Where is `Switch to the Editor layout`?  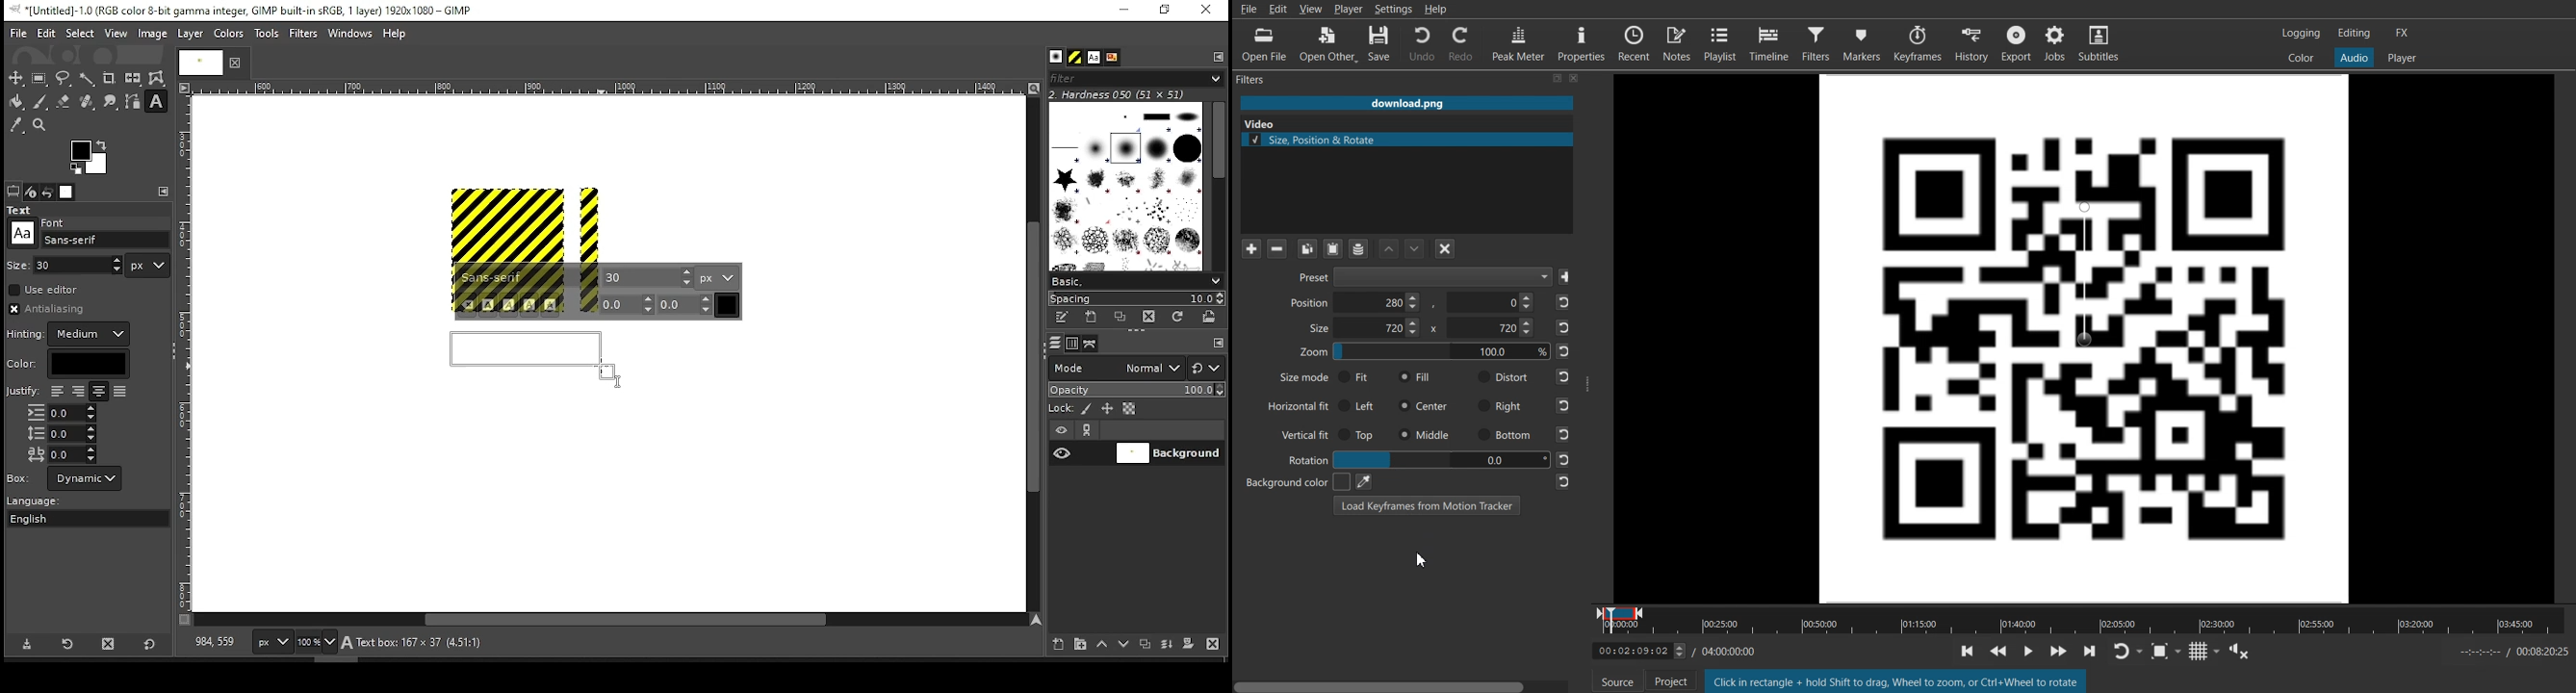 Switch to the Editor layout is located at coordinates (2354, 33).